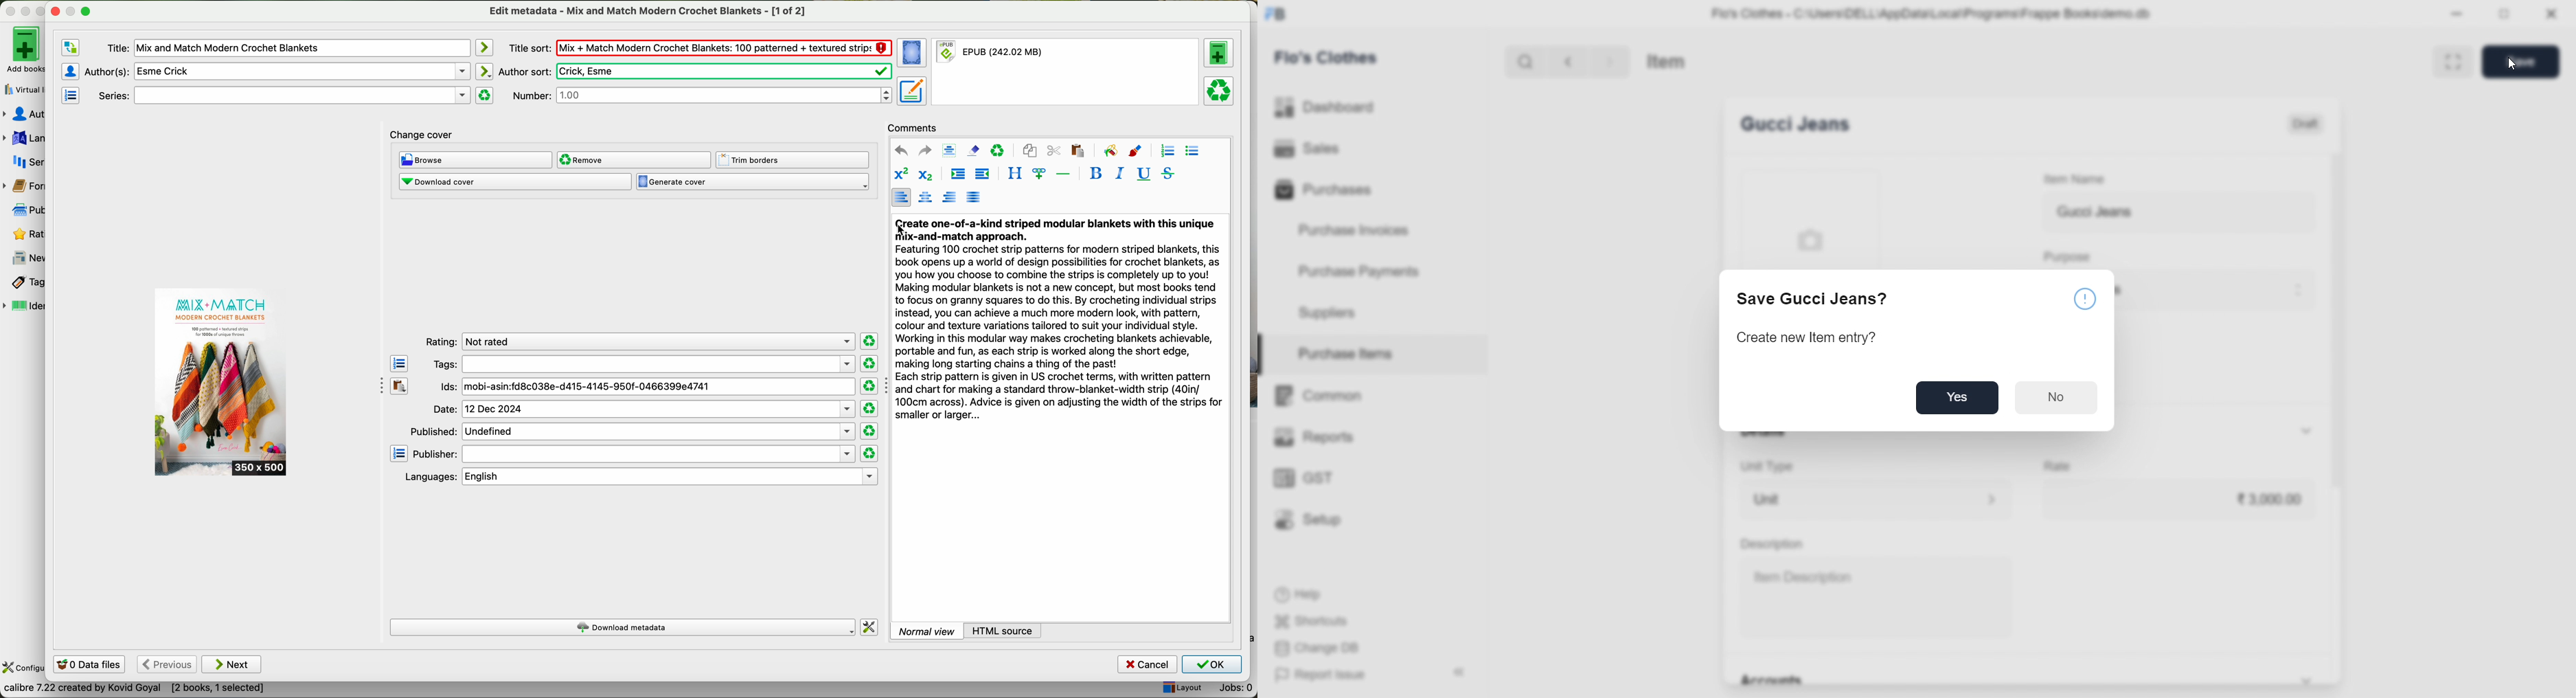 This screenshot has height=700, width=2576. Describe the element at coordinates (1142, 174) in the screenshot. I see `underline` at that location.